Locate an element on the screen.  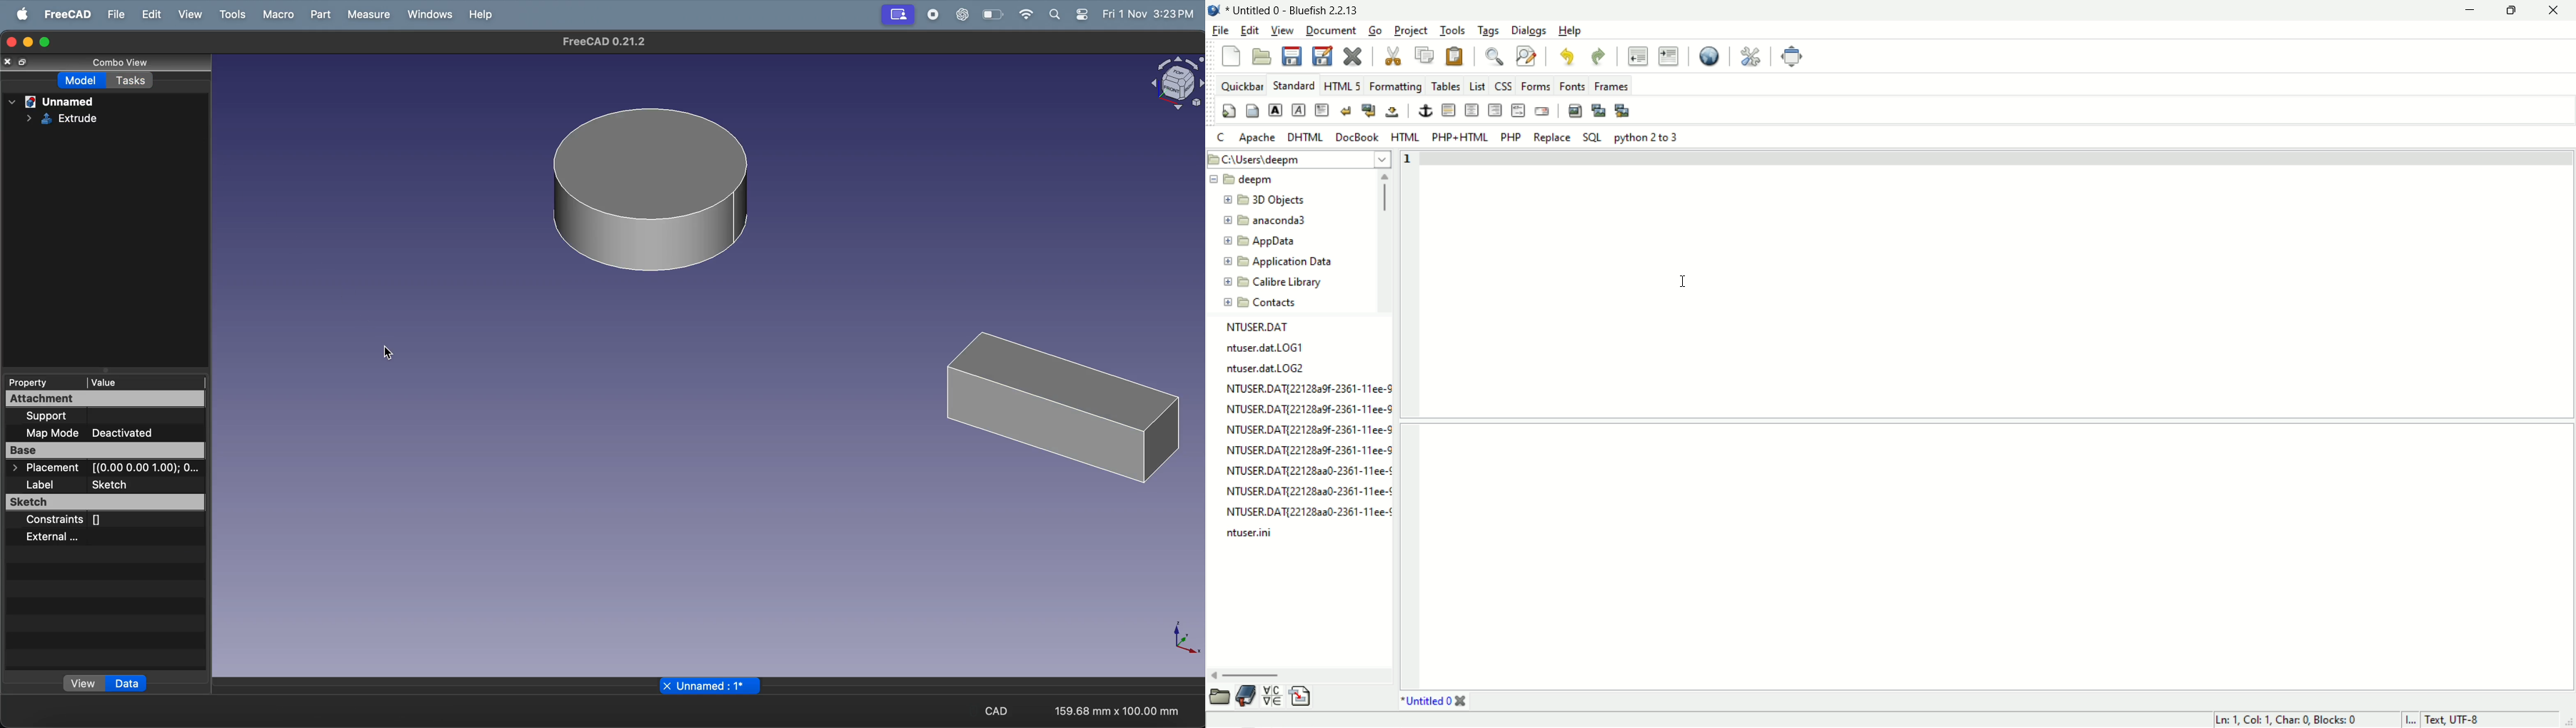
closing window is located at coordinates (10, 42).